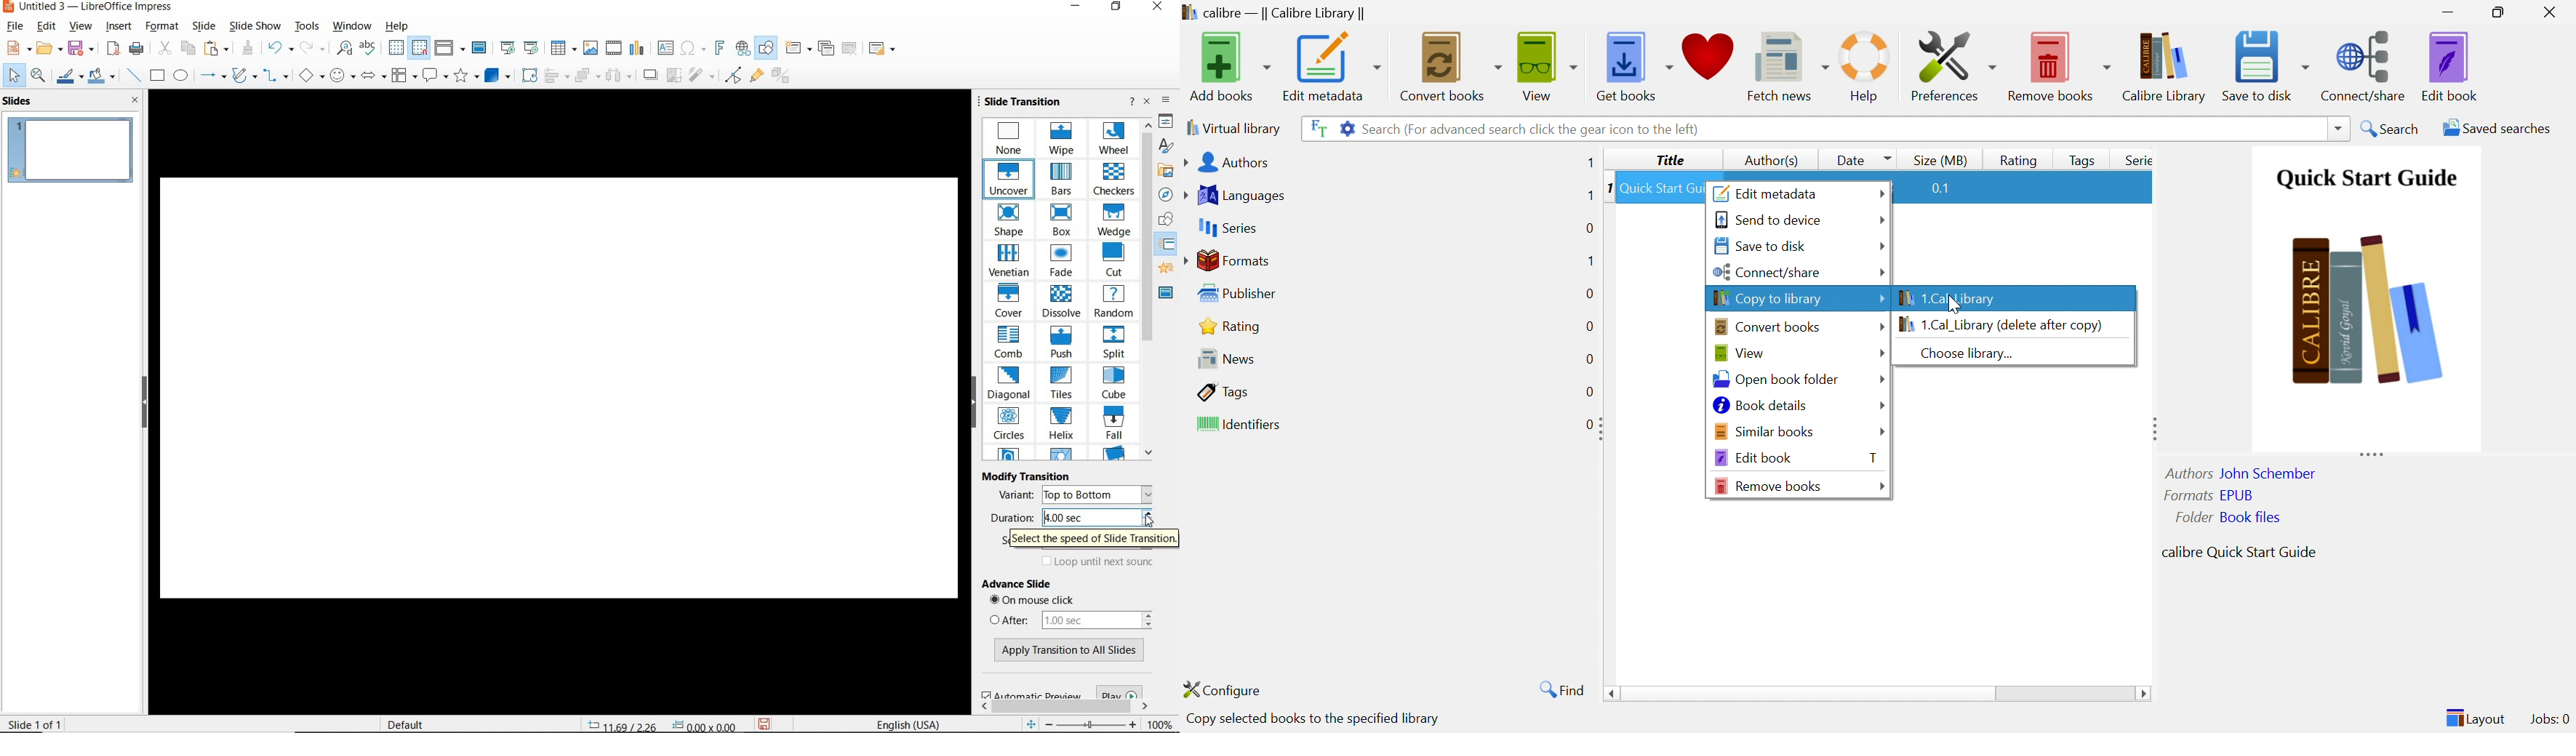 The image size is (2576, 756). What do you see at coordinates (1588, 358) in the screenshot?
I see `0` at bounding box center [1588, 358].